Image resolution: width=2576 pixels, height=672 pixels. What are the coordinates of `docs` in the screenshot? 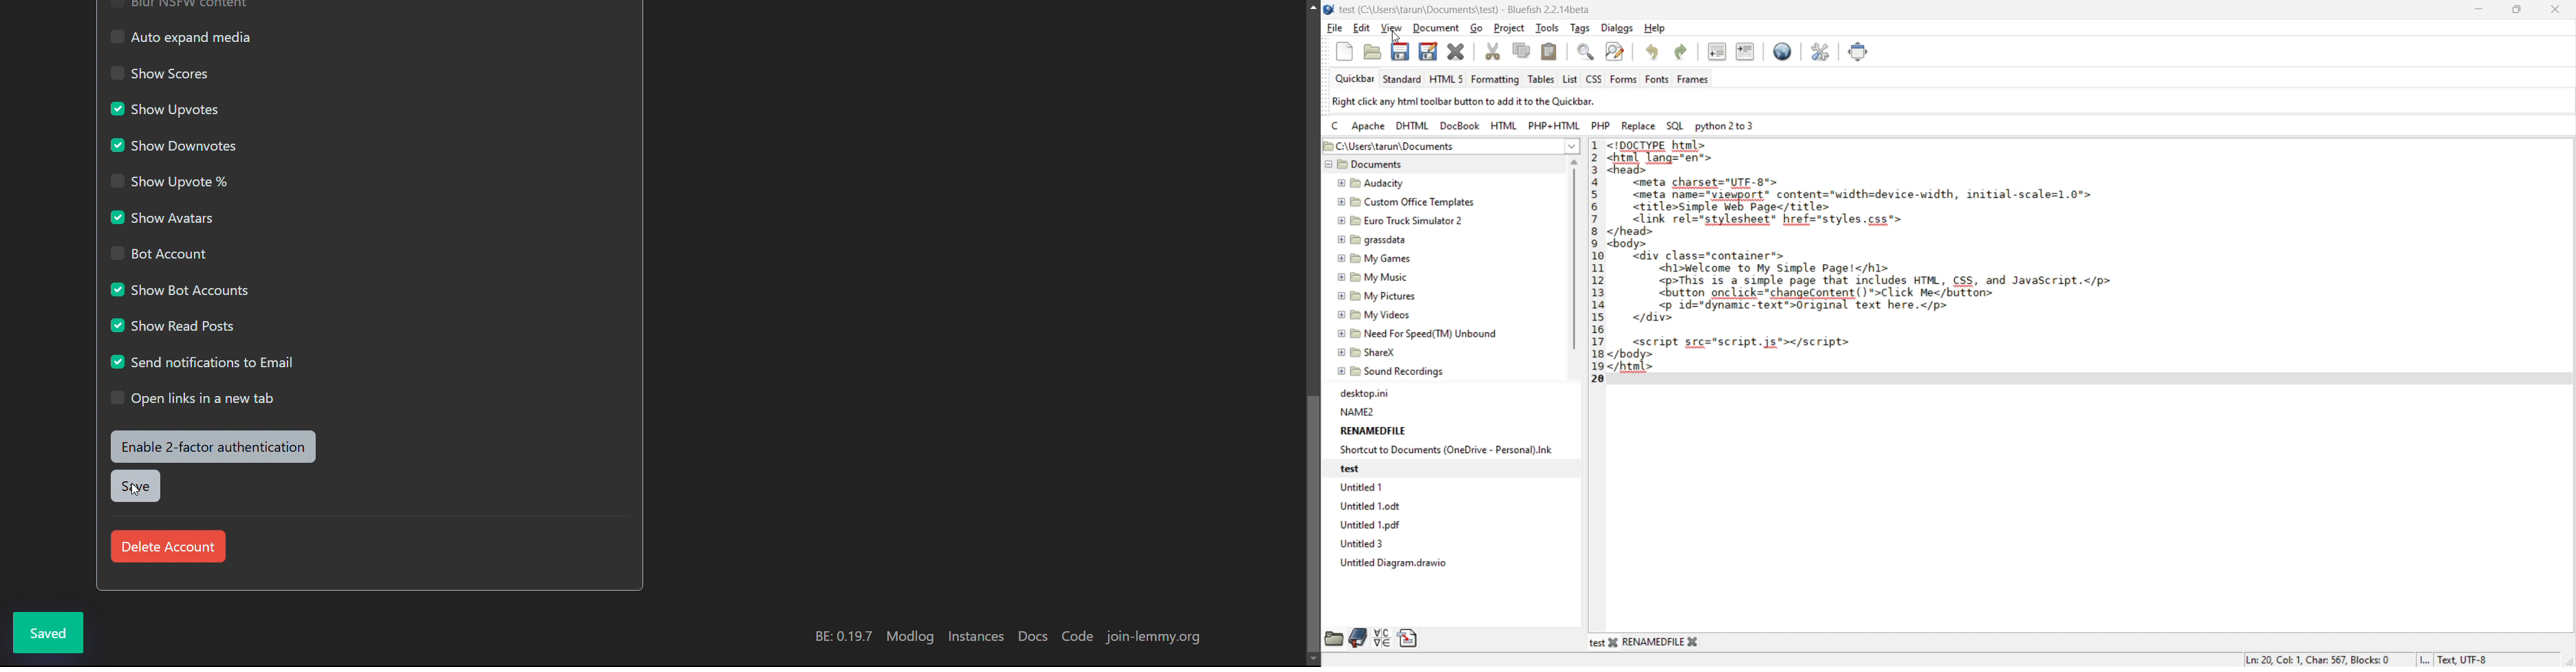 It's located at (1031, 637).